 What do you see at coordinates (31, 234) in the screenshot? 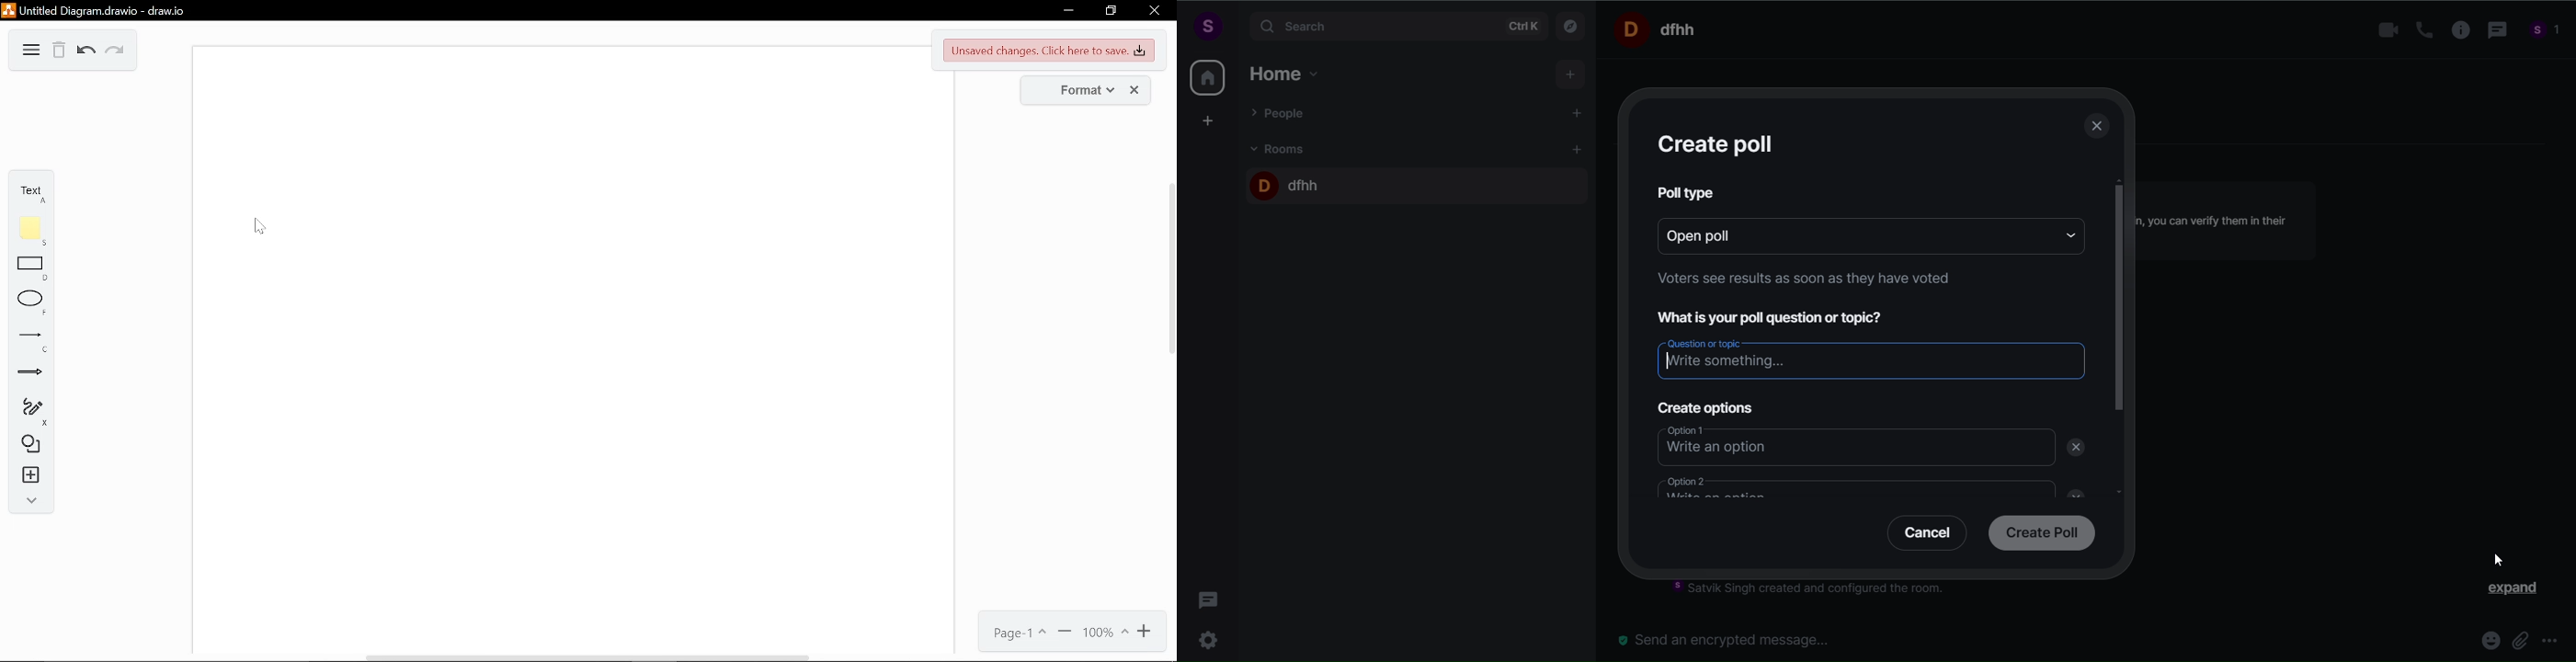
I see `note` at bounding box center [31, 234].